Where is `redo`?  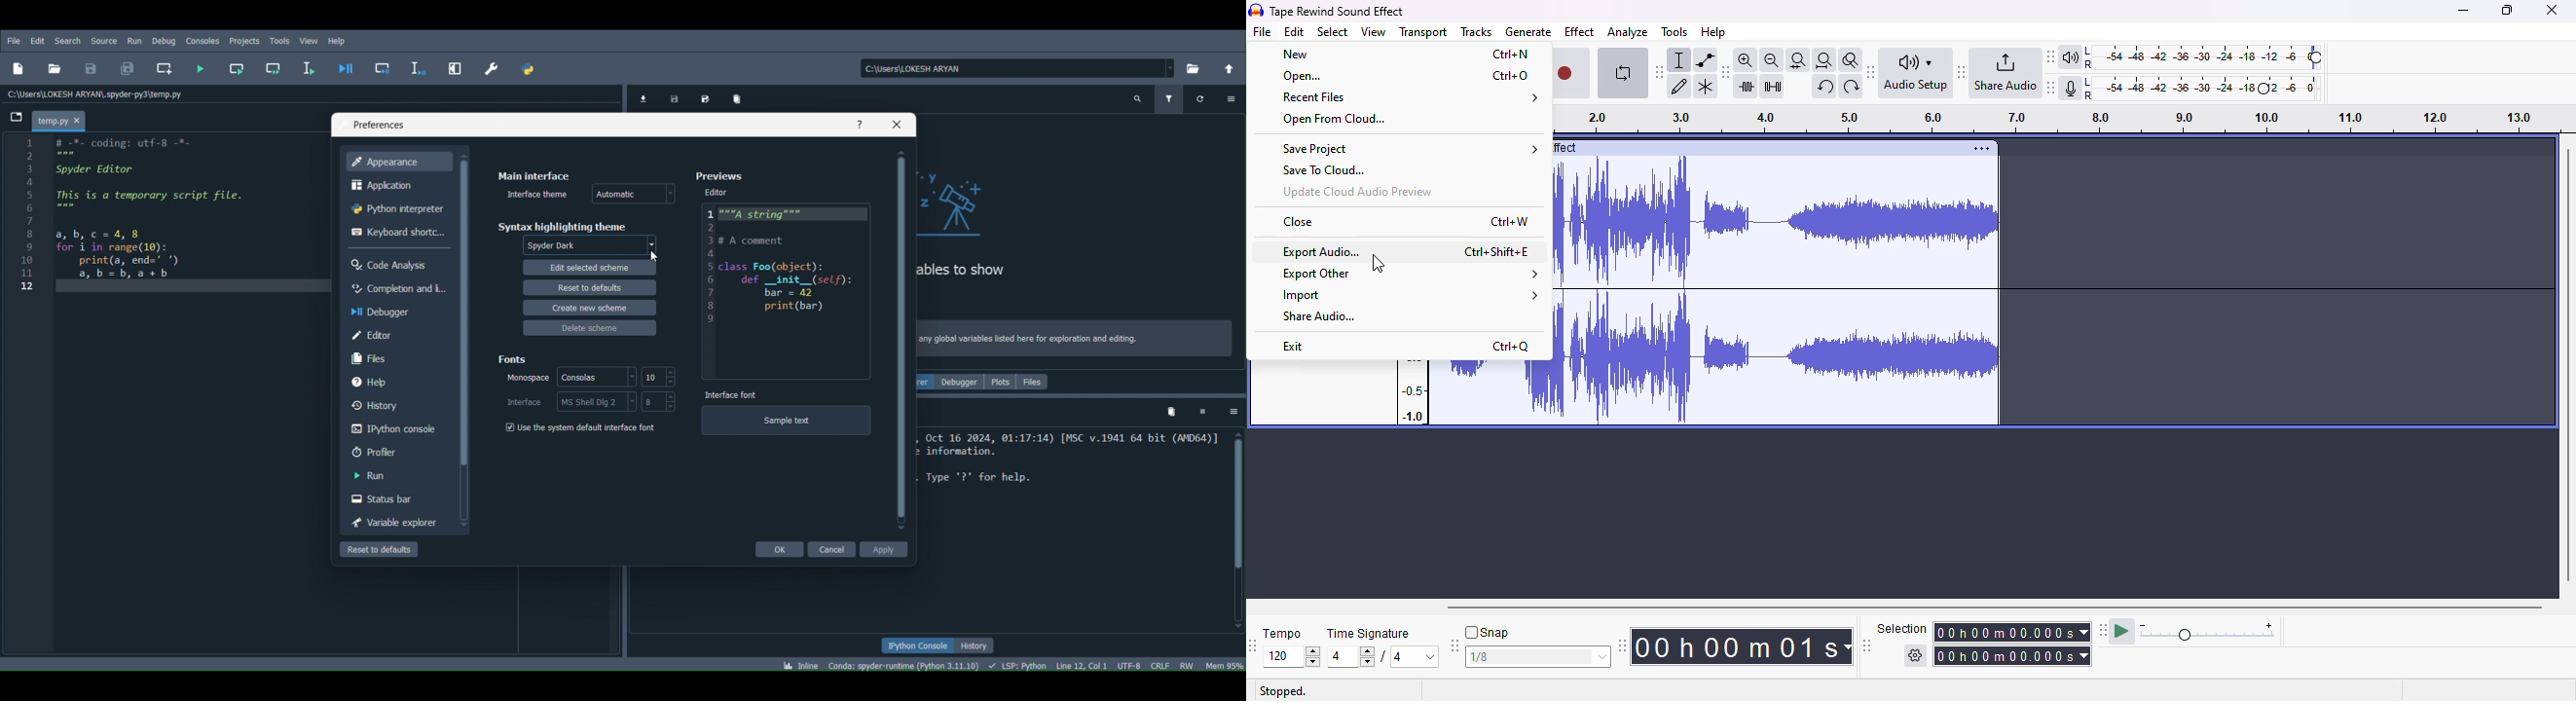
redo is located at coordinates (1852, 86).